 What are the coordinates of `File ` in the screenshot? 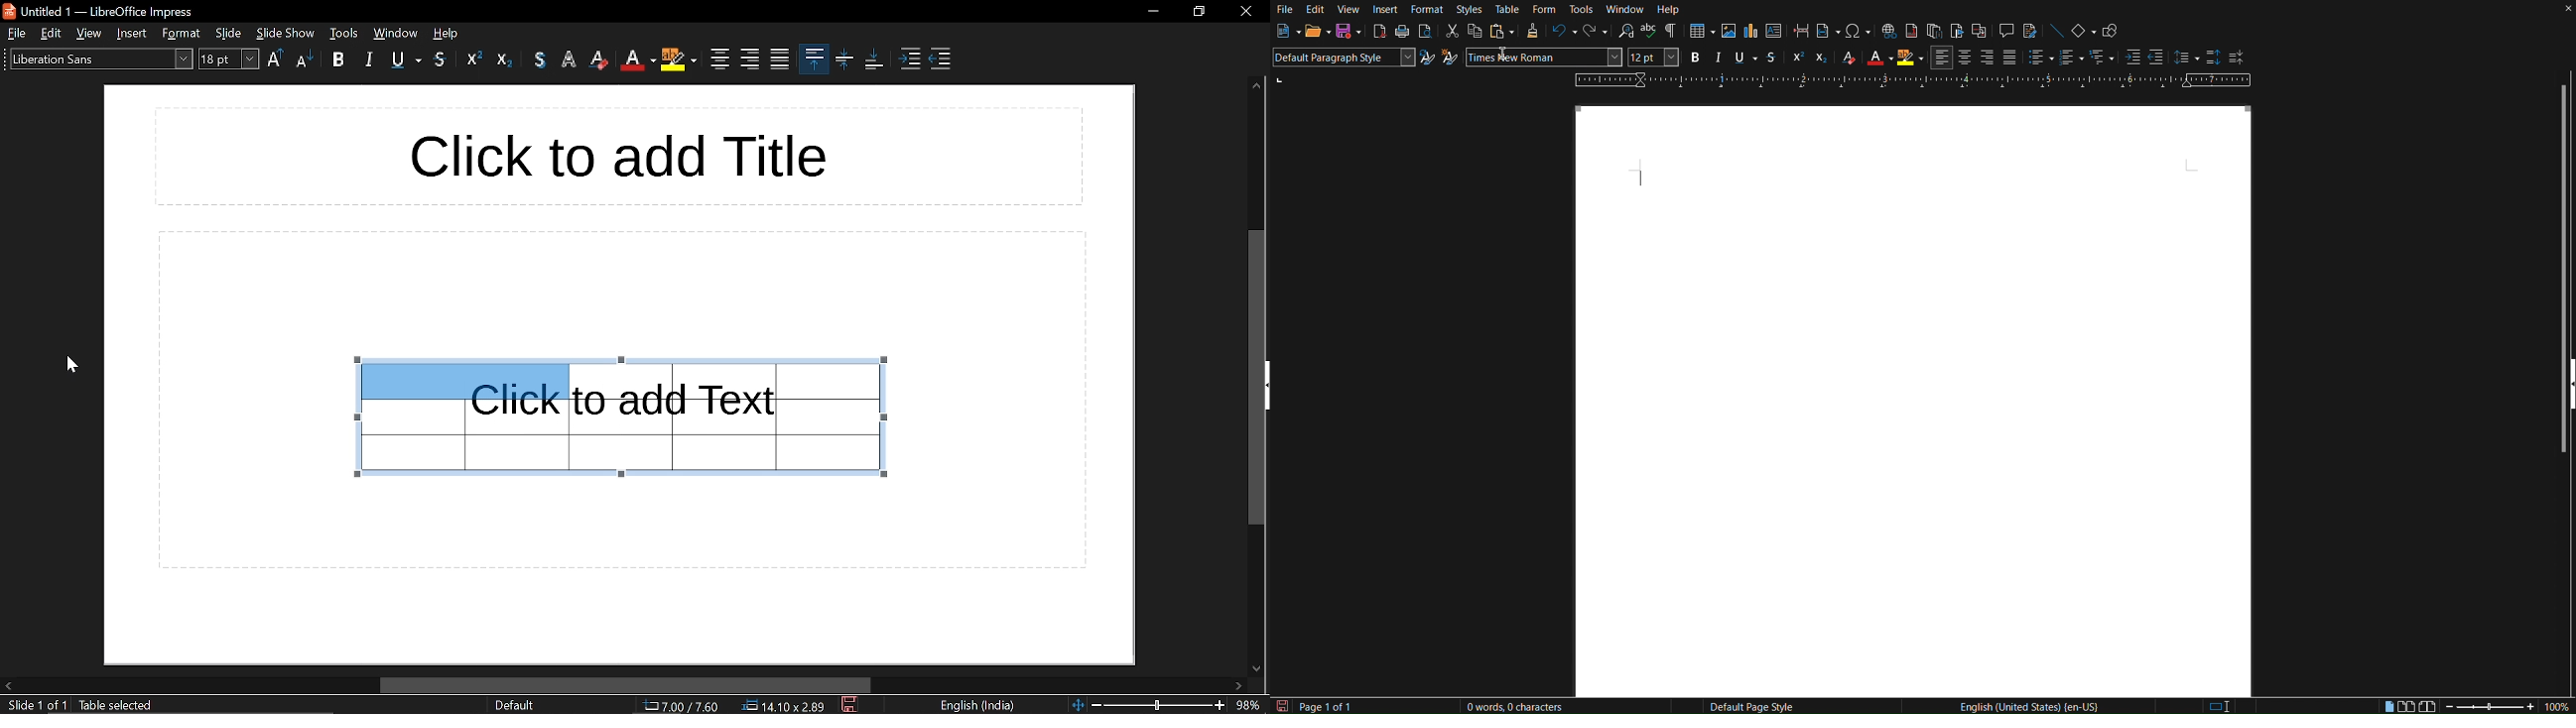 It's located at (1285, 10).